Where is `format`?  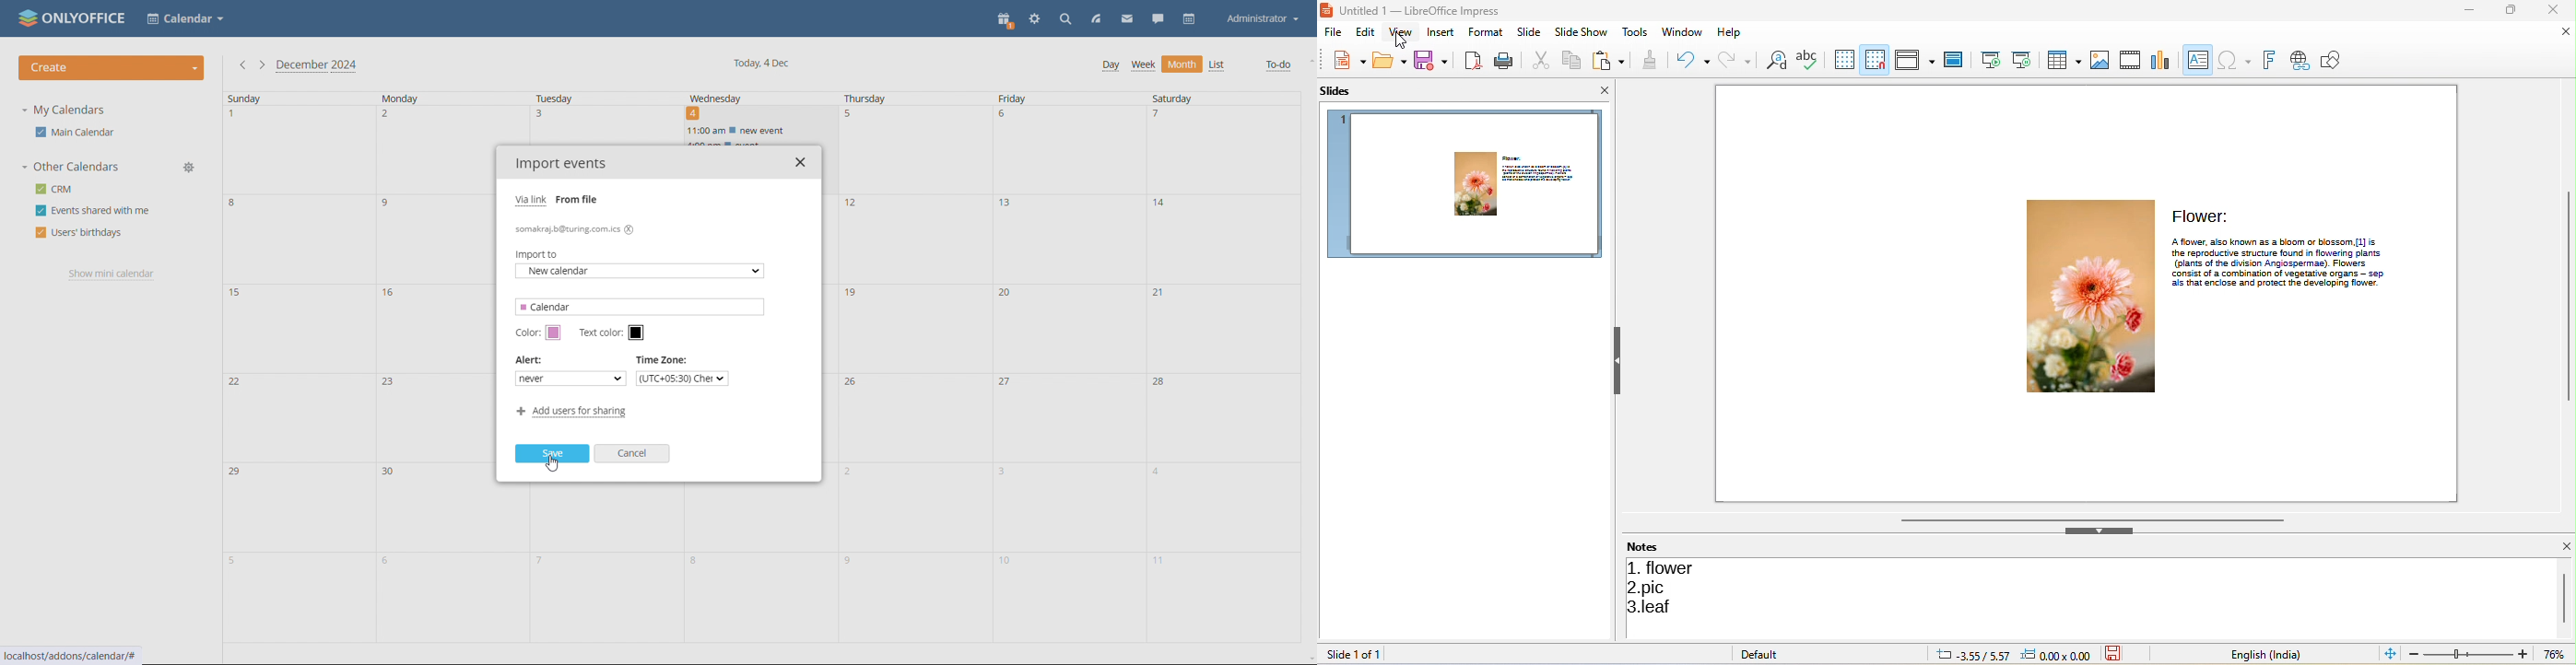
format is located at coordinates (1484, 34).